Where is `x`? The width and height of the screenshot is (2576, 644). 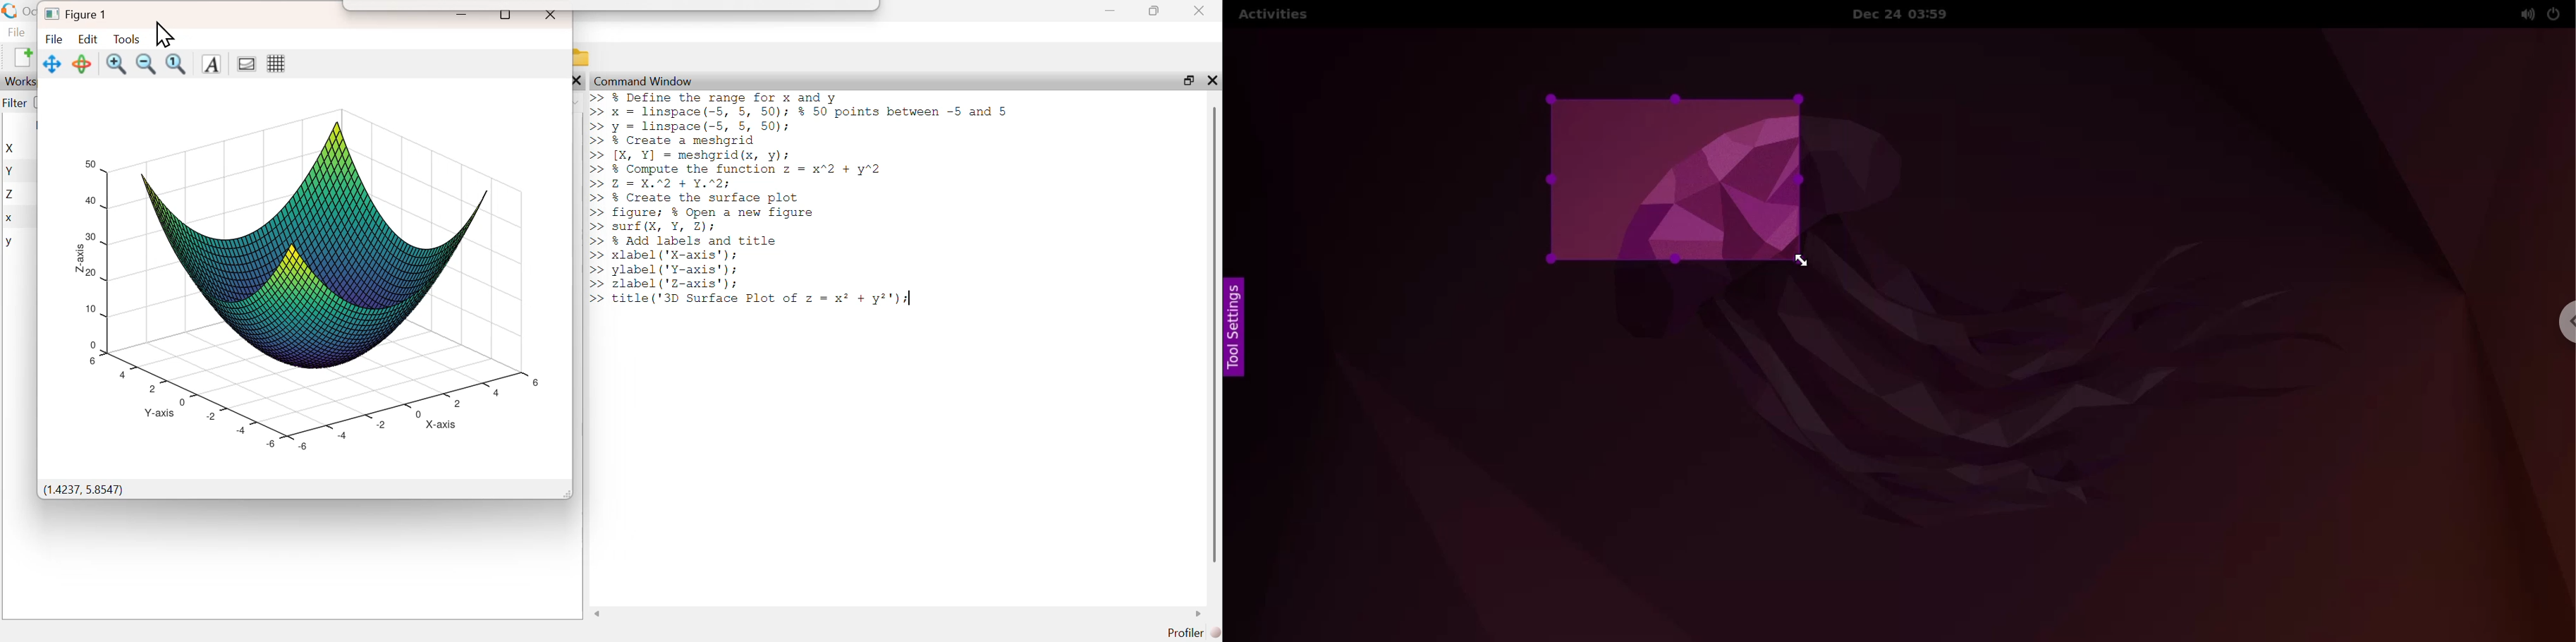
x is located at coordinates (10, 219).